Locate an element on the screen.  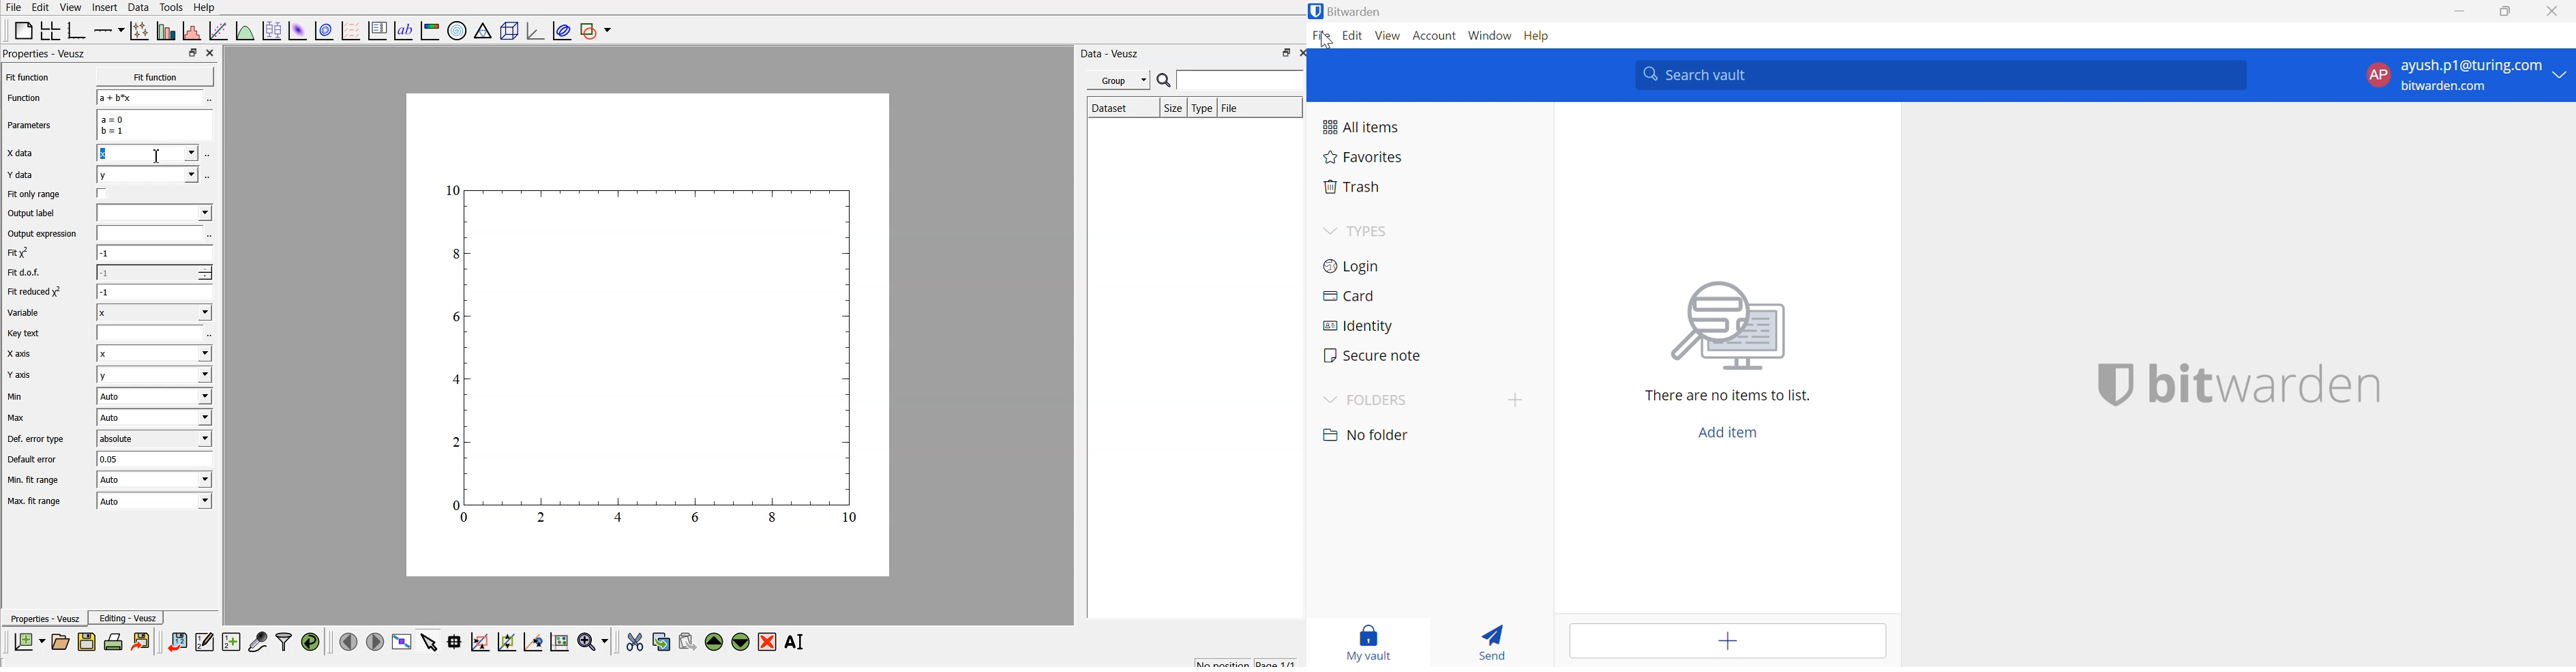
input expression is located at coordinates (155, 234).